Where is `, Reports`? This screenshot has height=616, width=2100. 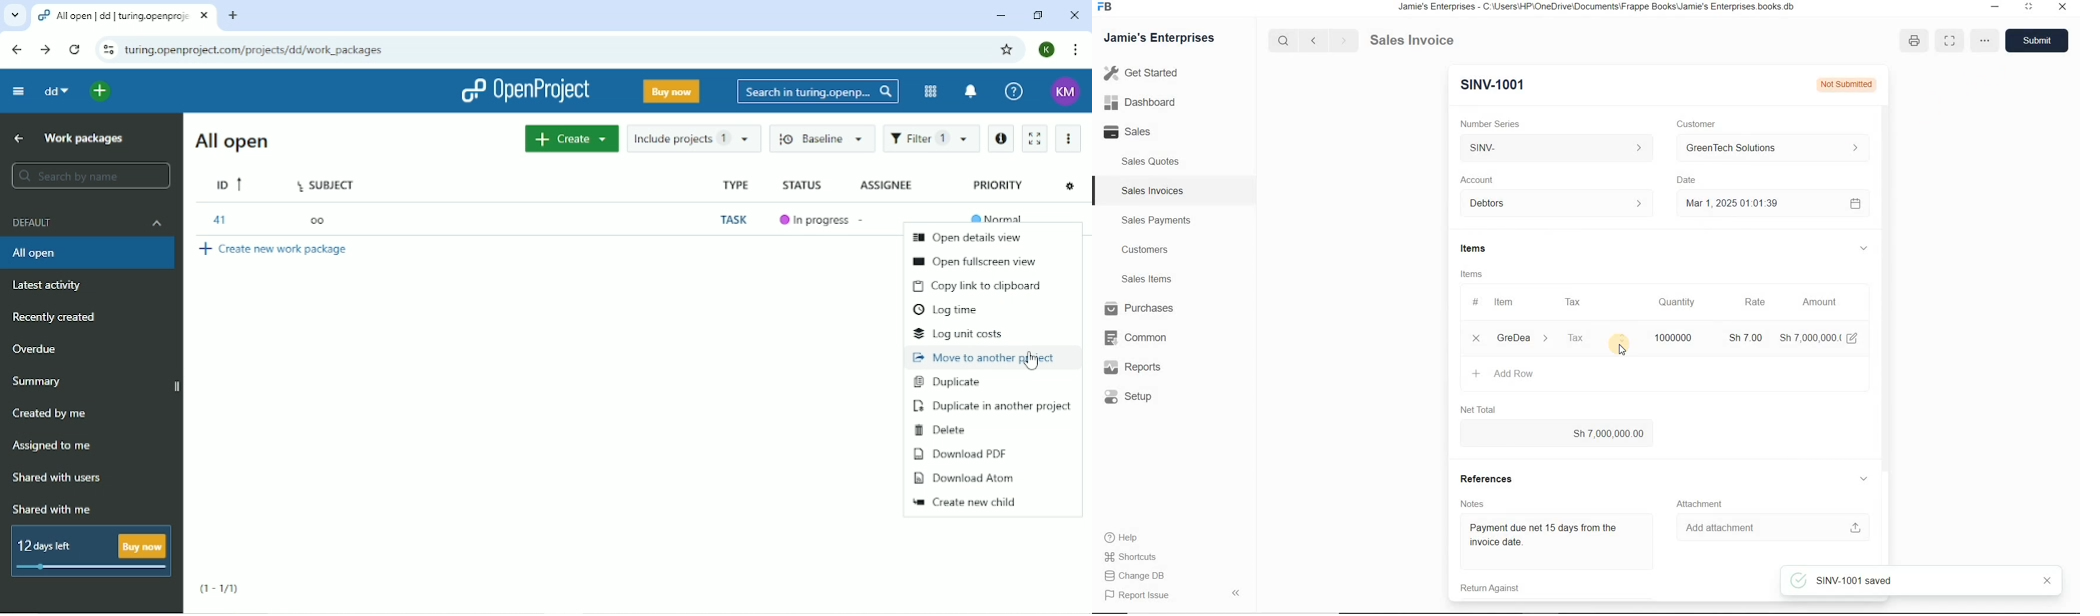 , Reports is located at coordinates (1134, 368).